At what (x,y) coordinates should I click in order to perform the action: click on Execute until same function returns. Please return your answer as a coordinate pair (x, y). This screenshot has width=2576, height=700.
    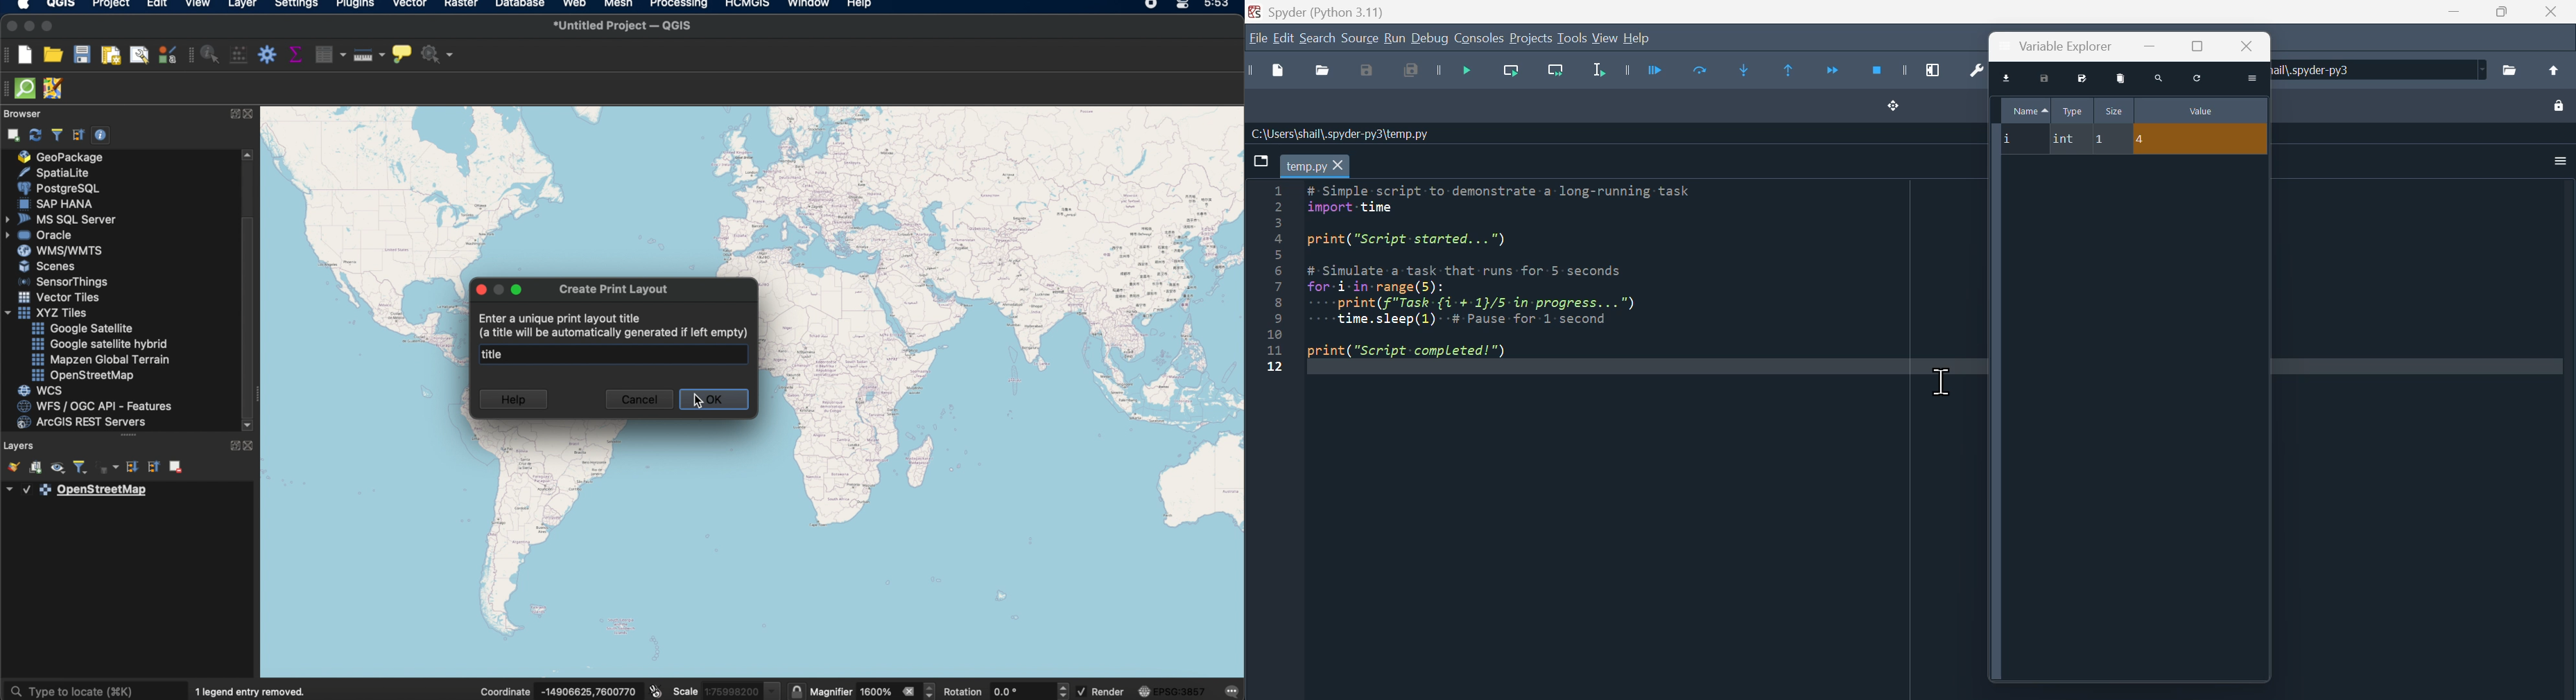
    Looking at the image, I should click on (1791, 69).